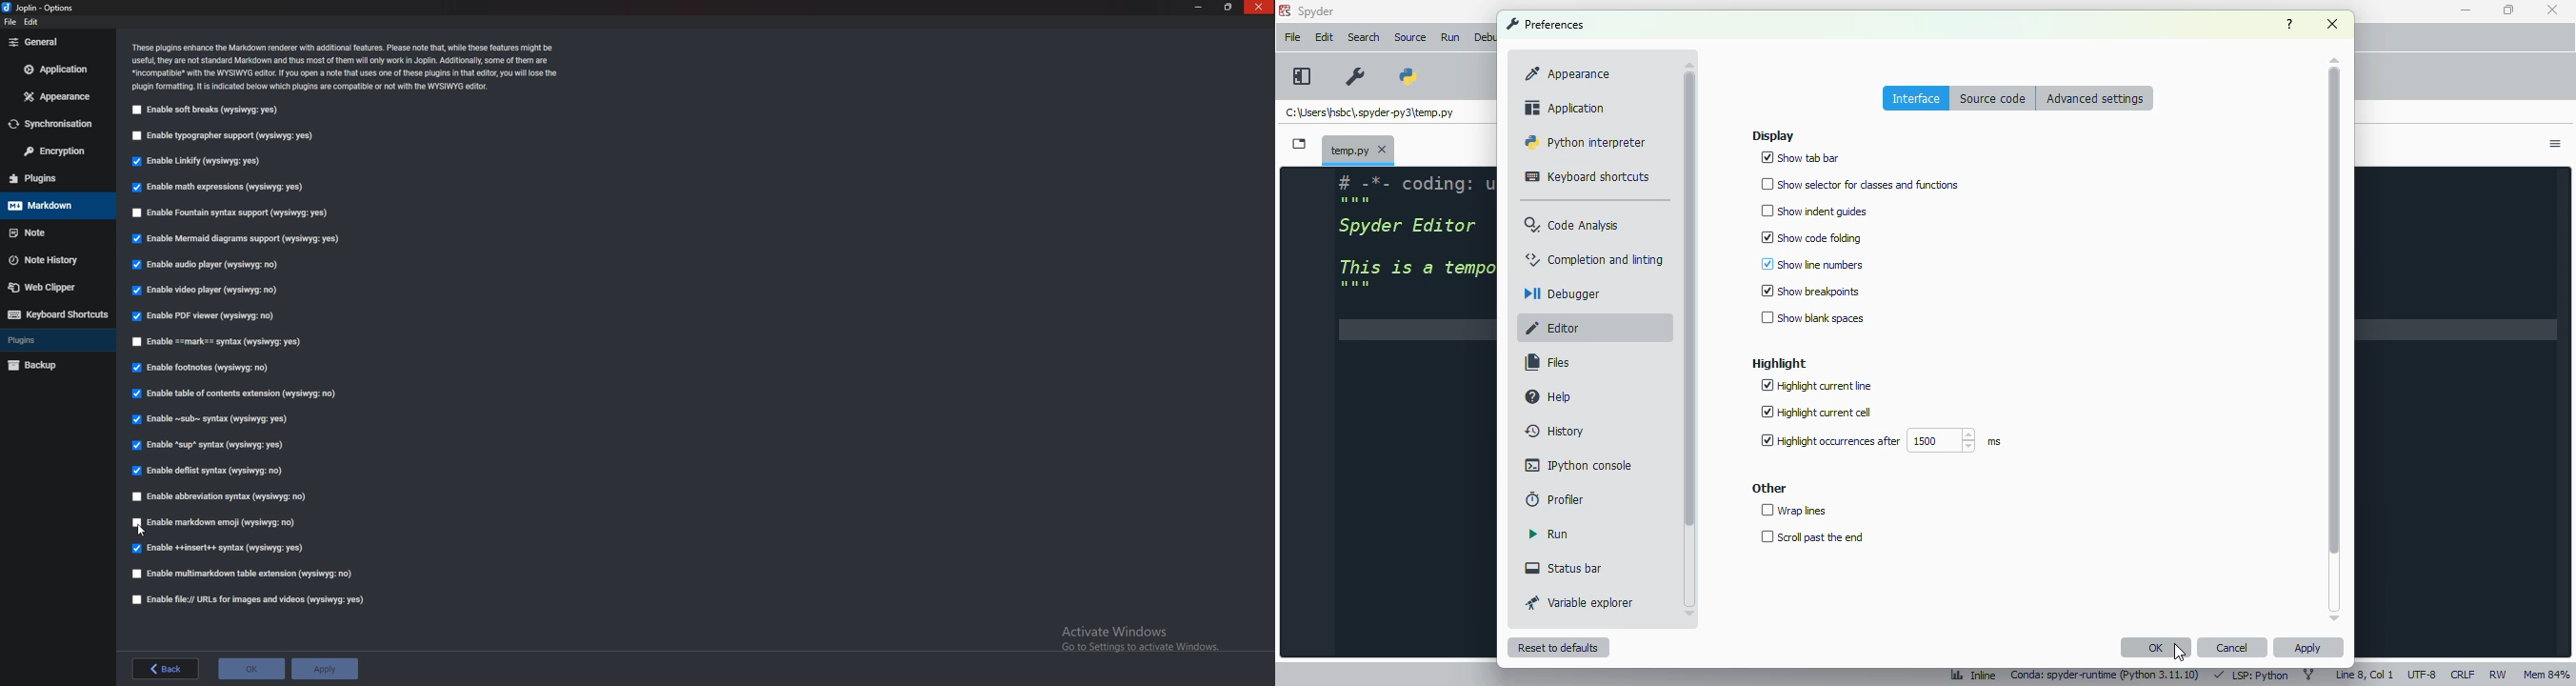 This screenshot has width=2576, height=700. I want to click on Enable footnotes, so click(205, 370).